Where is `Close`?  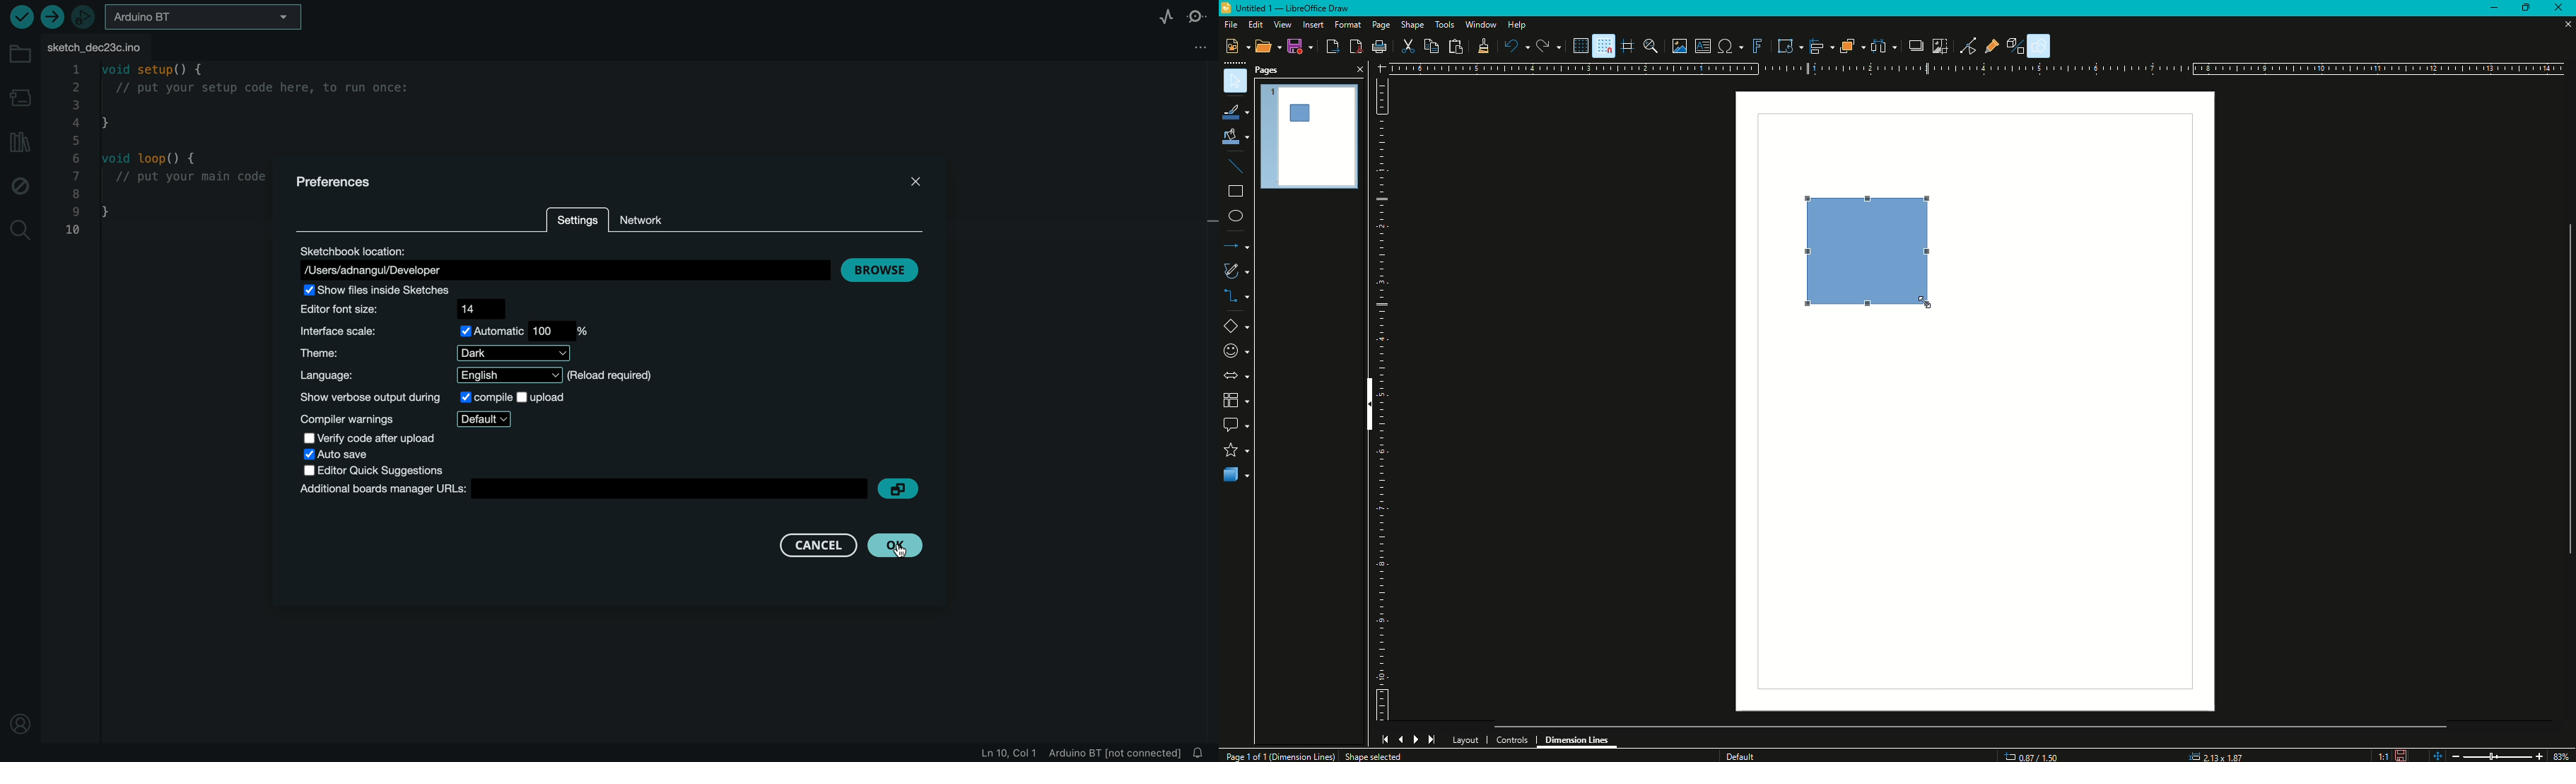 Close is located at coordinates (1358, 69).